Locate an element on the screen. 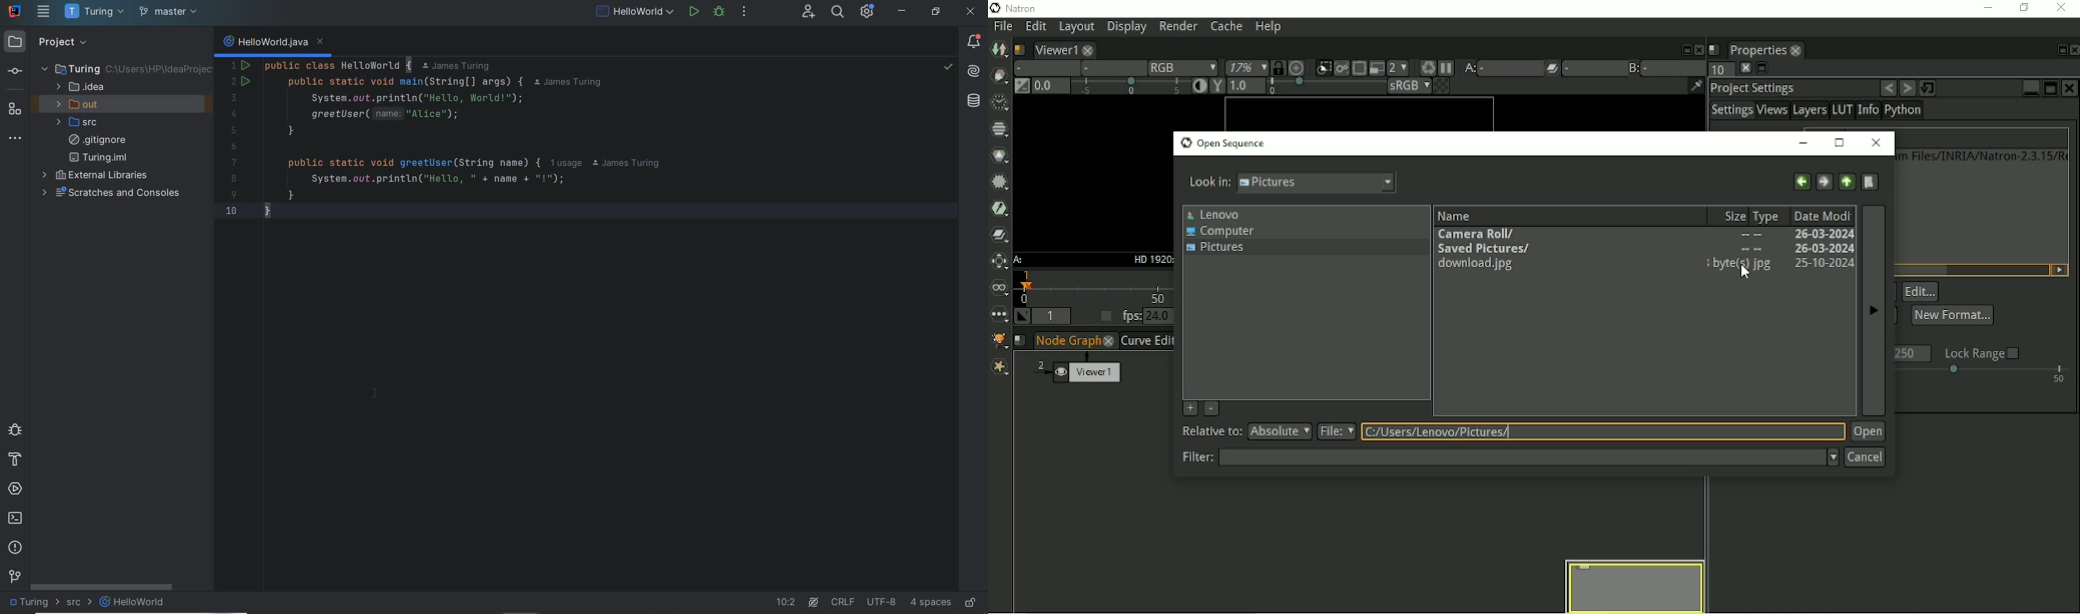  4 spaces(INDENT) is located at coordinates (931, 601).